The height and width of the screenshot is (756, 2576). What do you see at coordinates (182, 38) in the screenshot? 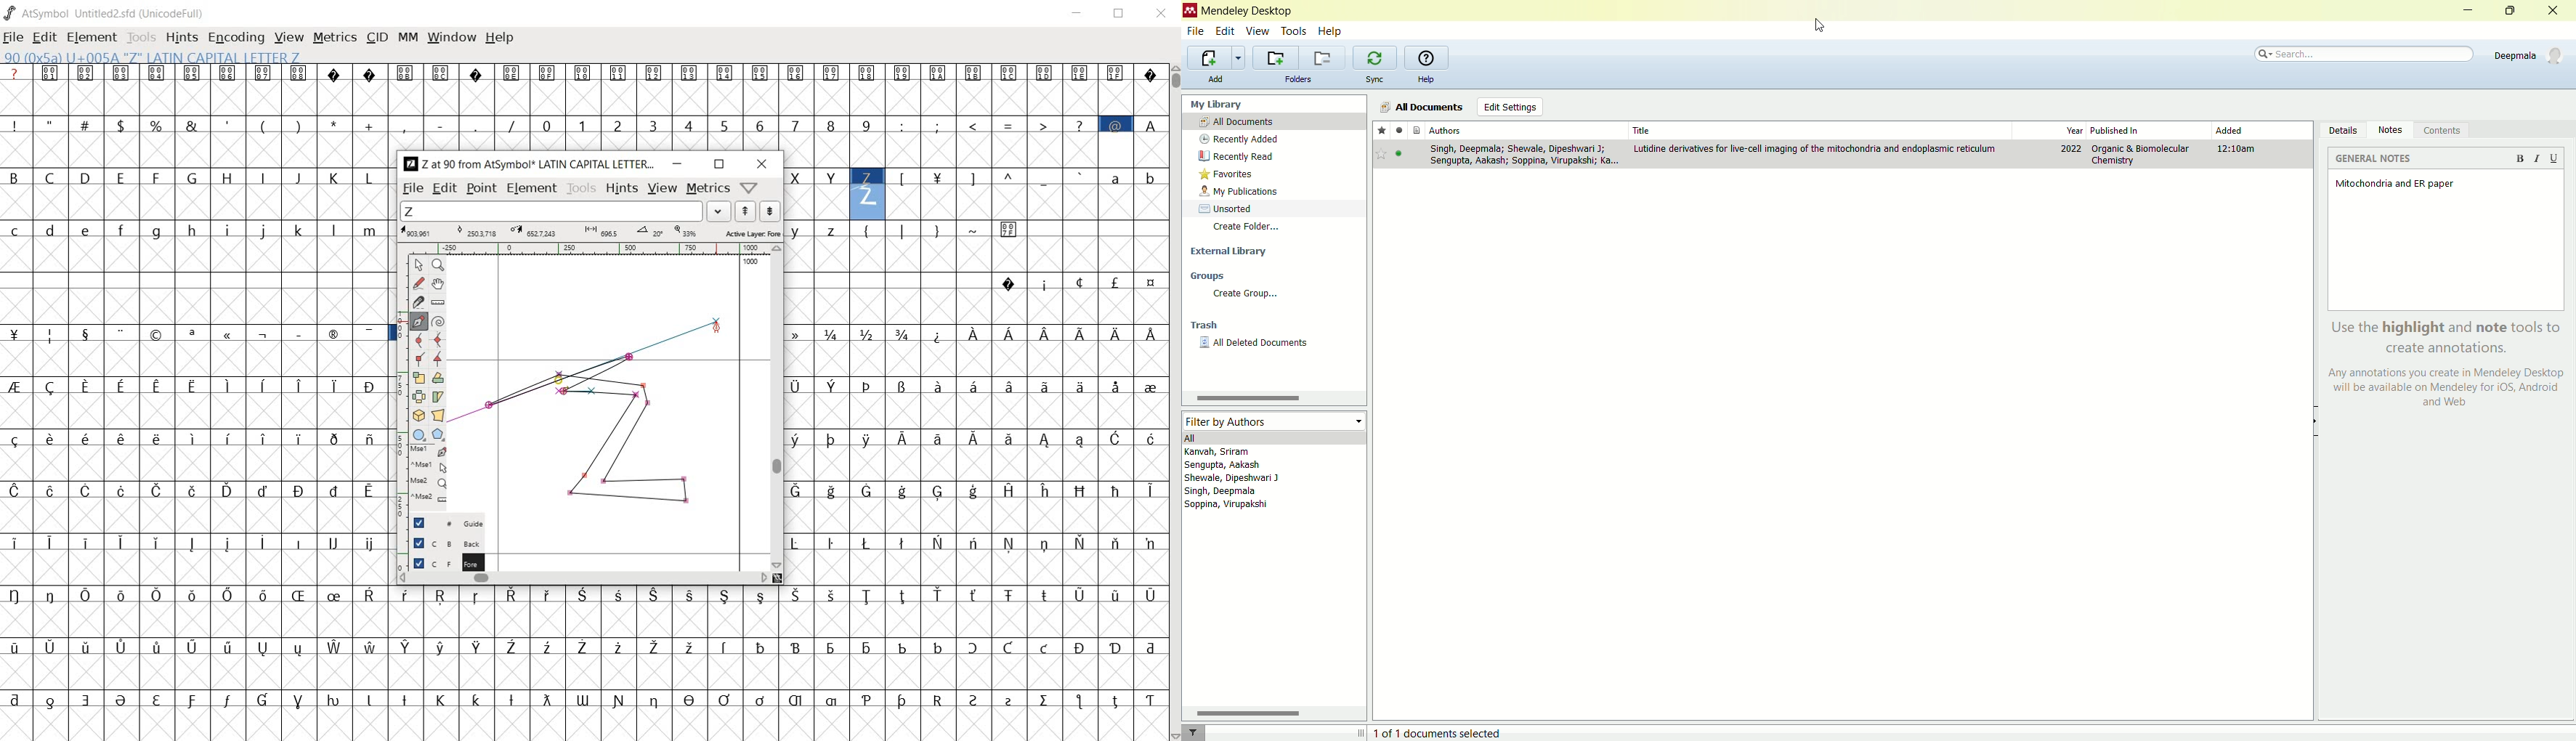
I see `hints` at bounding box center [182, 38].